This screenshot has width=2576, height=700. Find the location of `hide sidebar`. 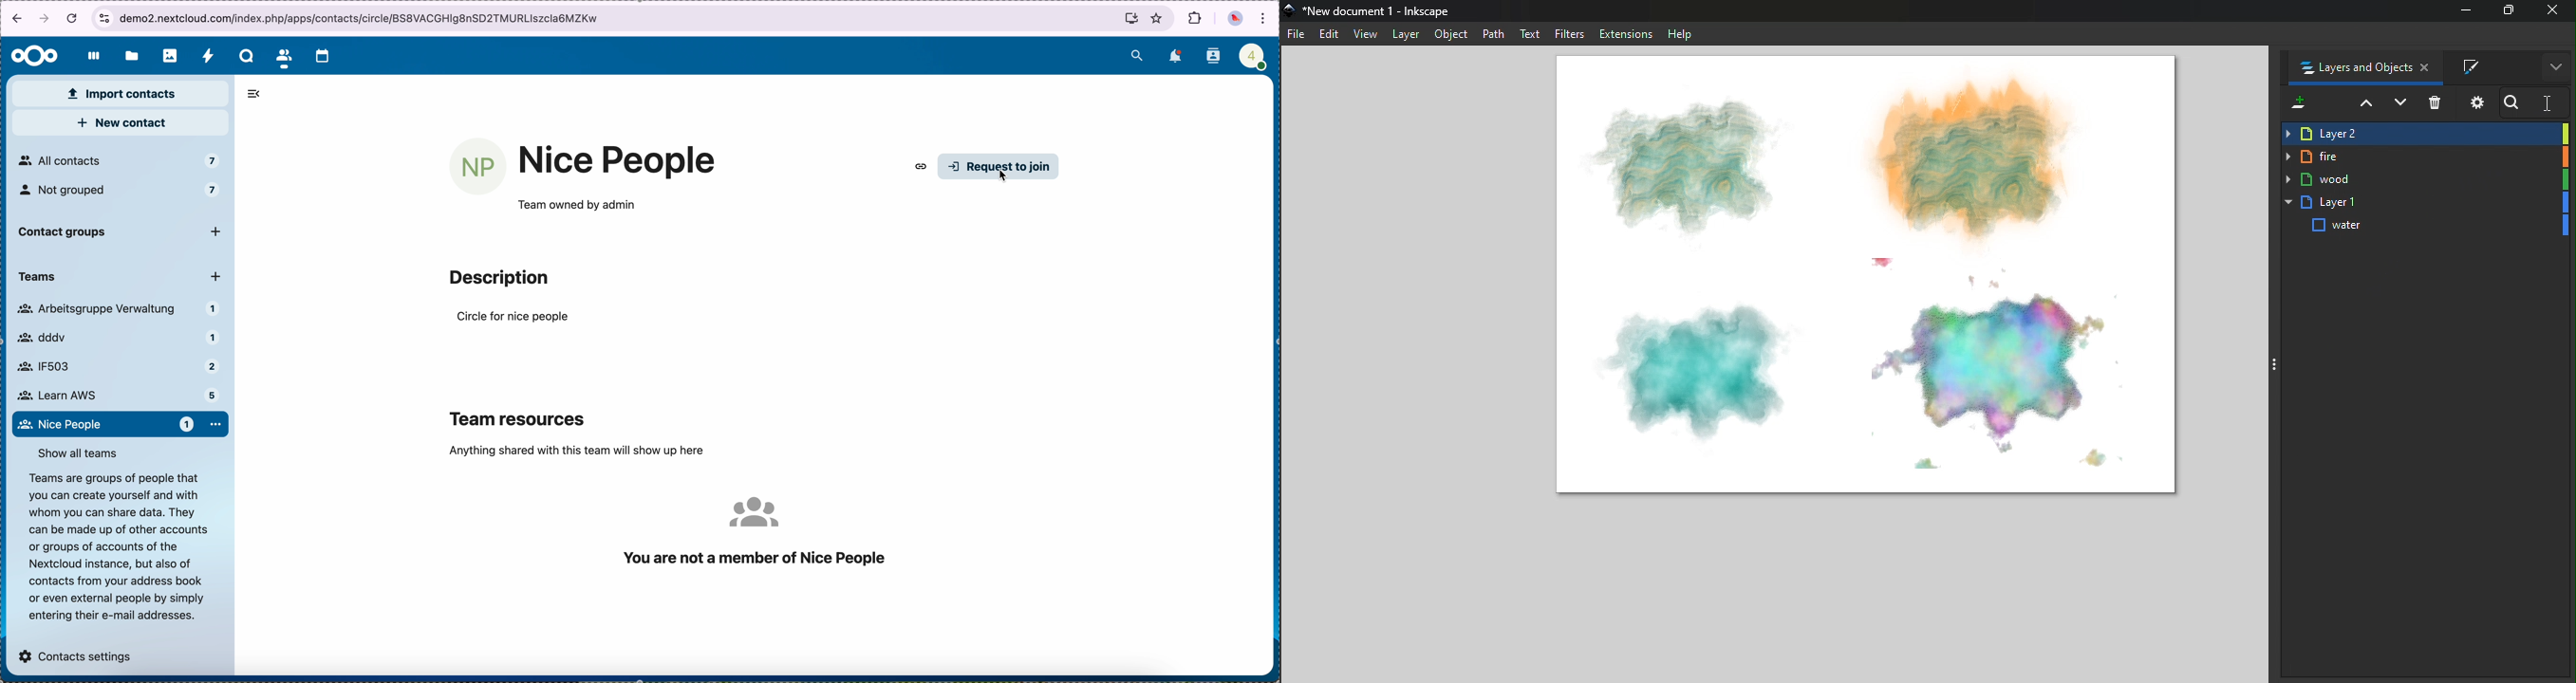

hide sidebar is located at coordinates (259, 94).